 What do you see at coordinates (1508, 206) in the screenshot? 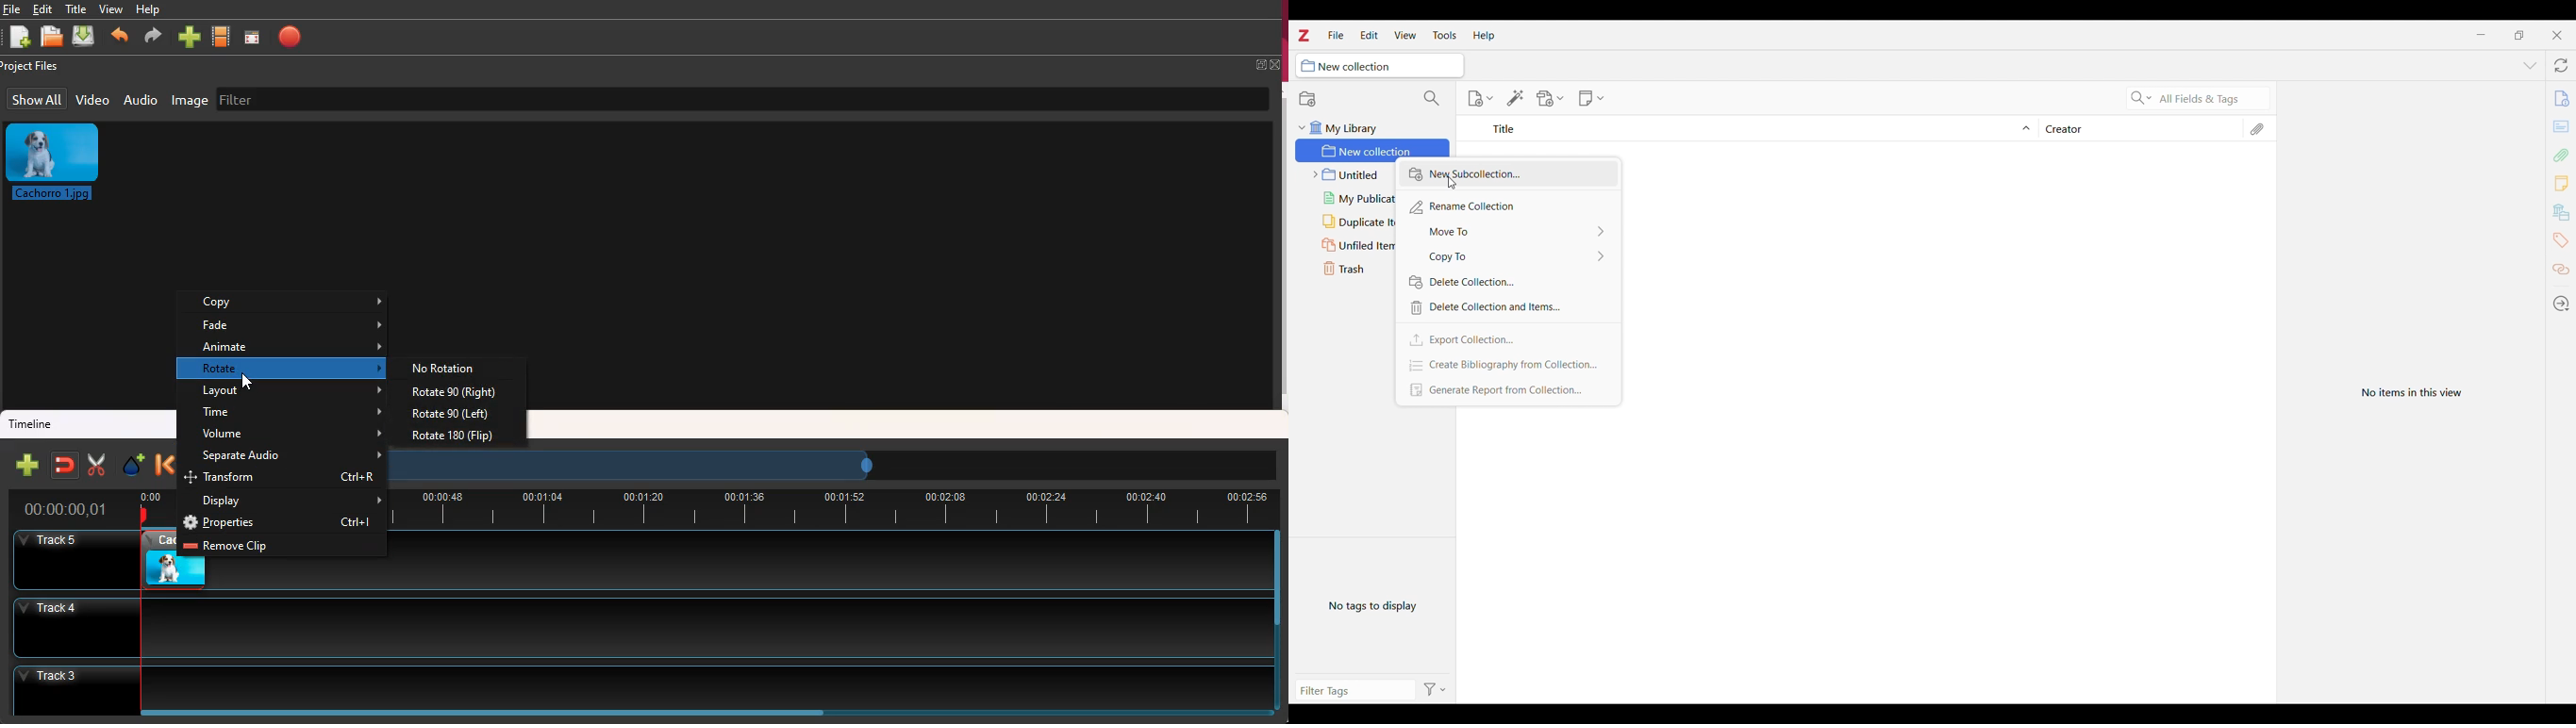
I see `Rename collection` at bounding box center [1508, 206].